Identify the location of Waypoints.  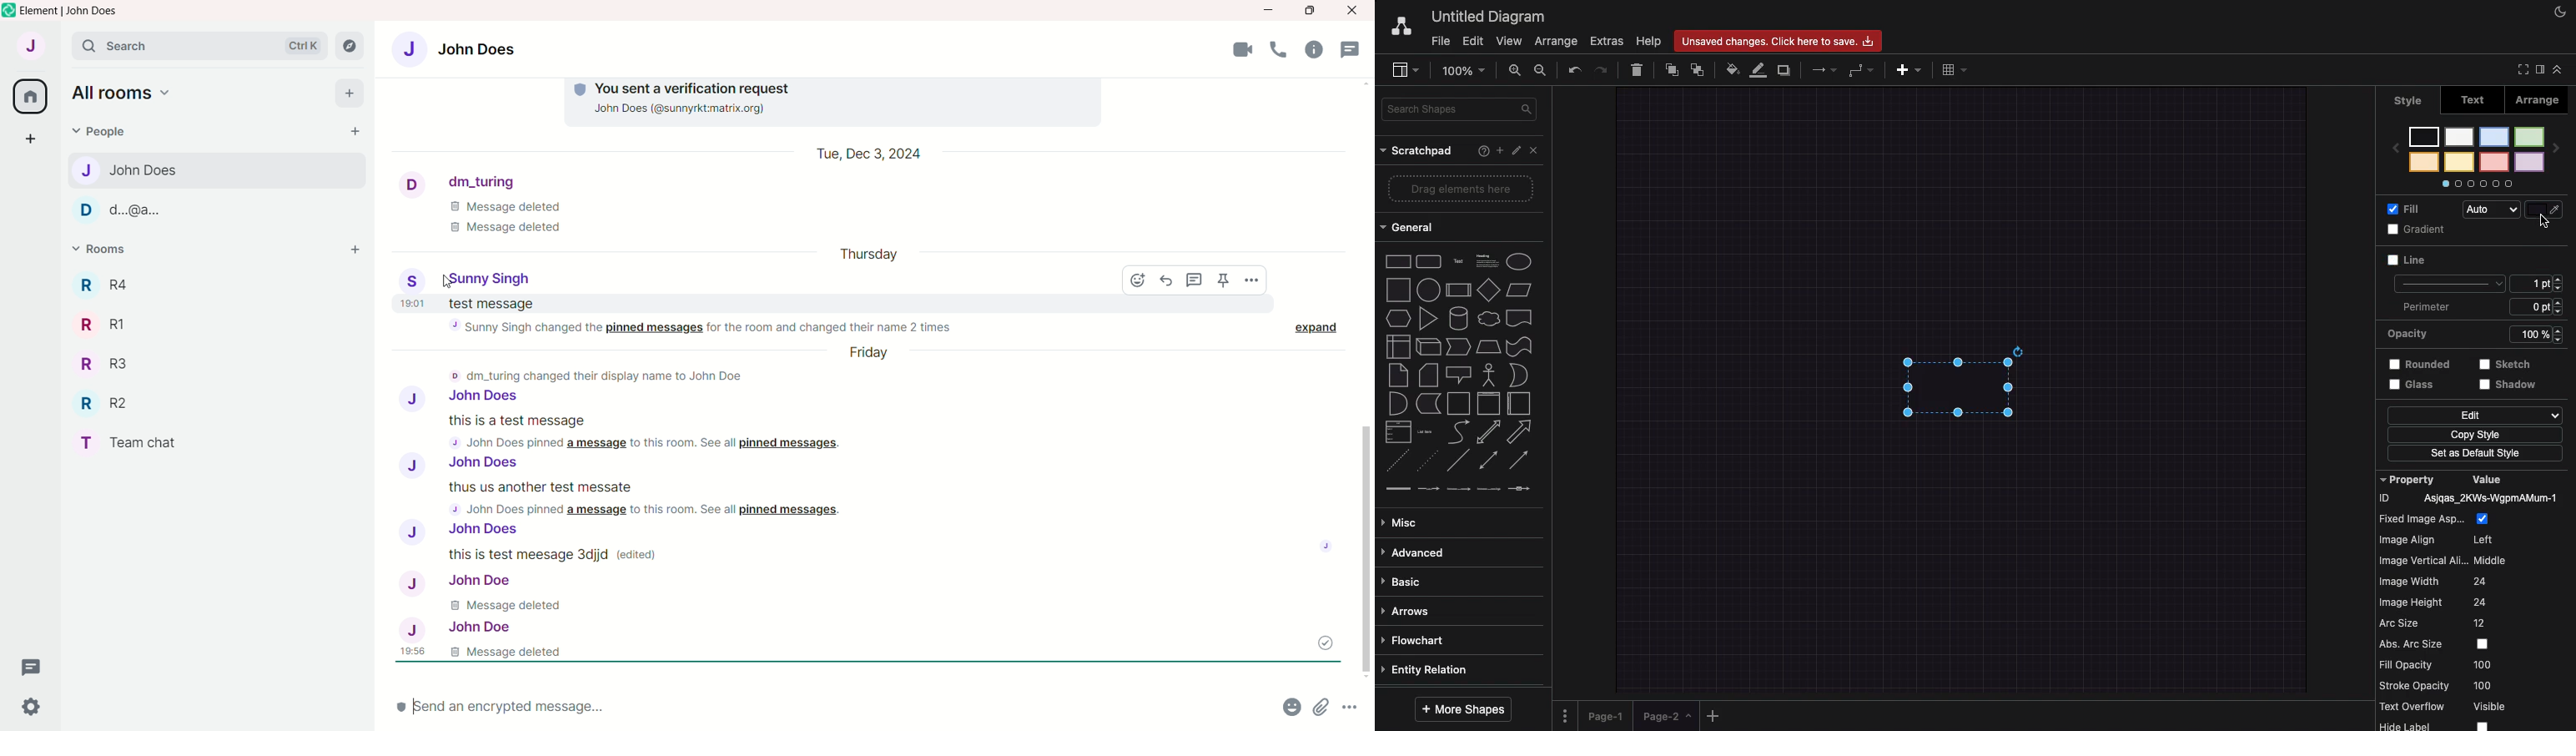
(1863, 71).